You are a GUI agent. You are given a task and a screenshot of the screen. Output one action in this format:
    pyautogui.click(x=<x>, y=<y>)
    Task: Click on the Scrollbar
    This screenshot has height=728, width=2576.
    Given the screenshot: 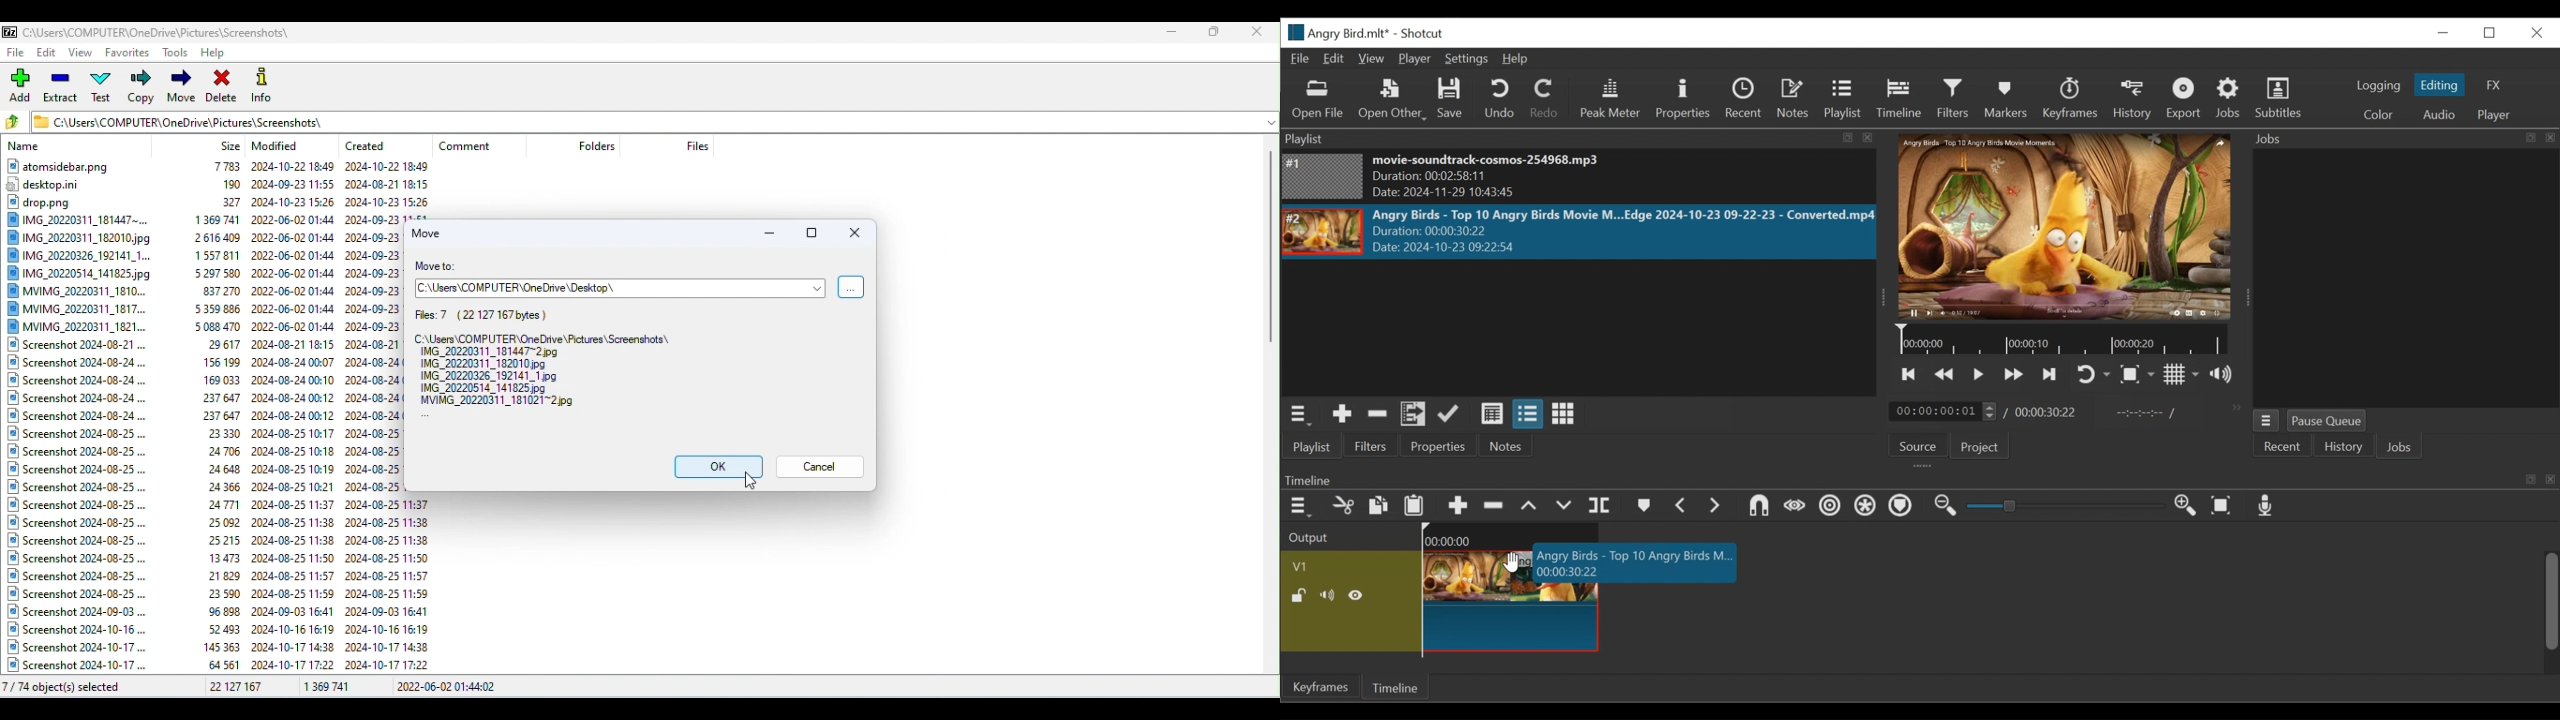 What is the action you would take?
    pyautogui.click(x=2551, y=603)
    